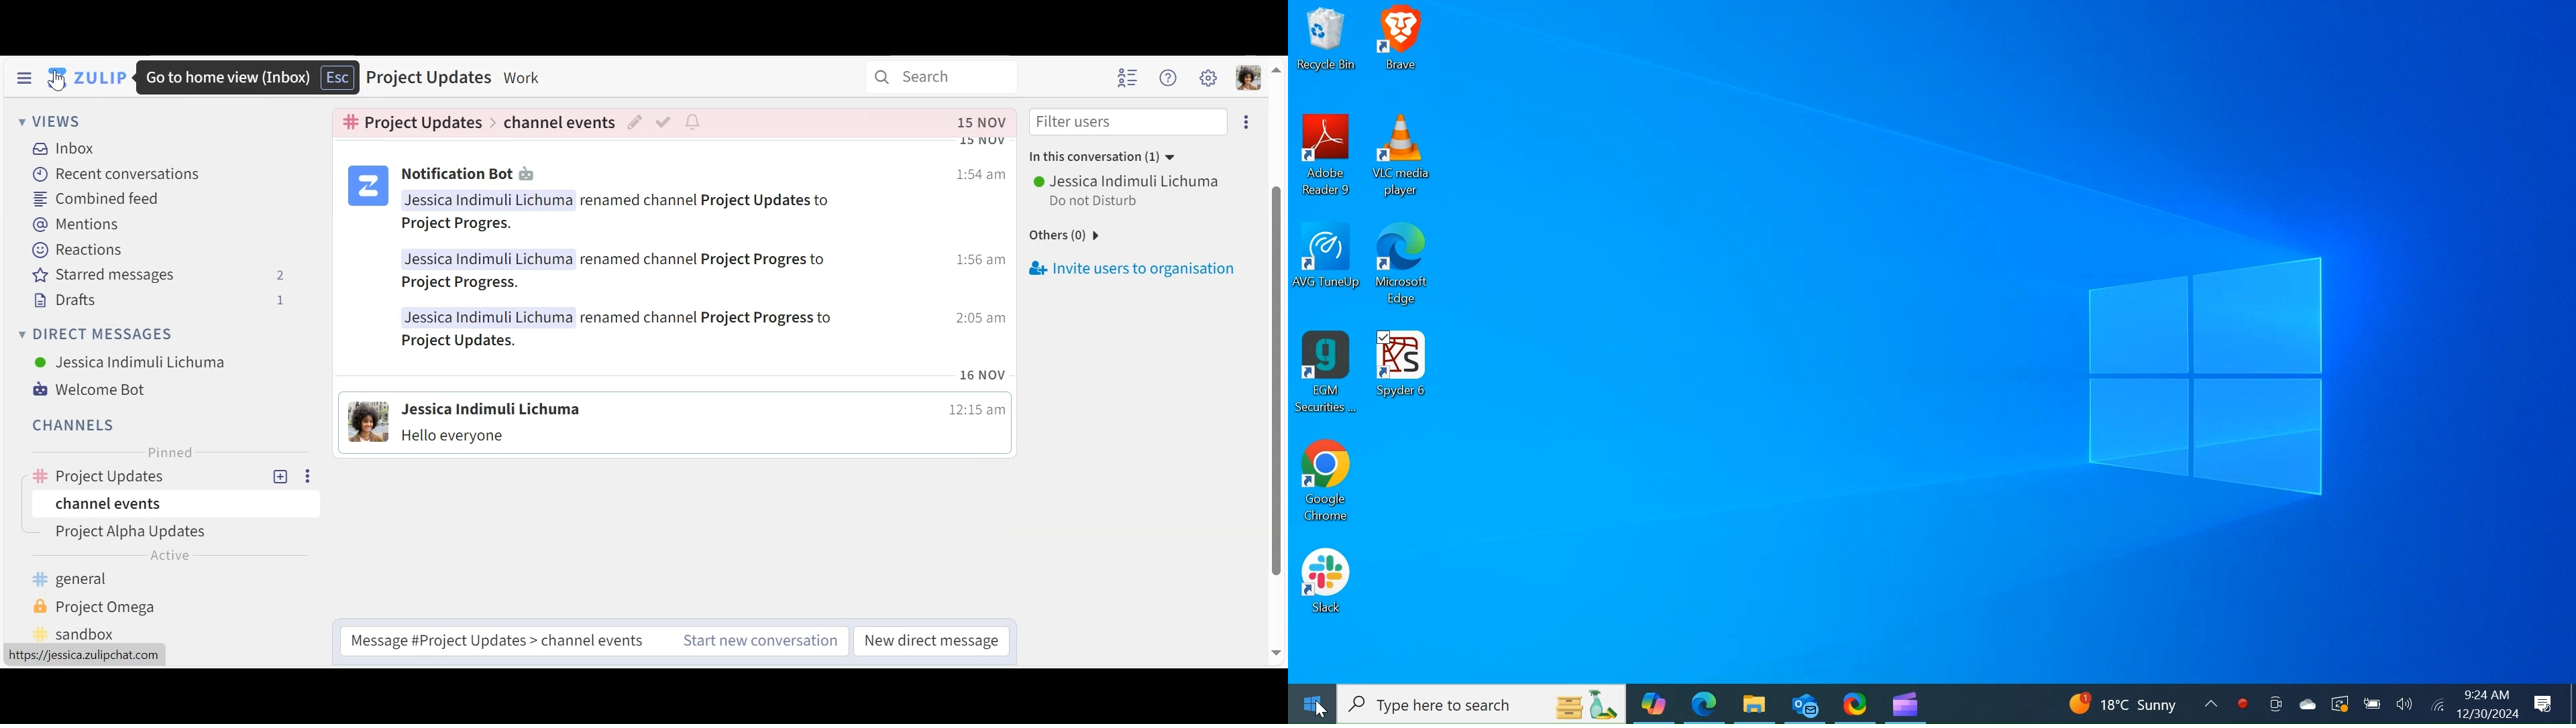 The height and width of the screenshot is (728, 2576). Describe the element at coordinates (368, 184) in the screenshot. I see `notification bot profile photo` at that location.